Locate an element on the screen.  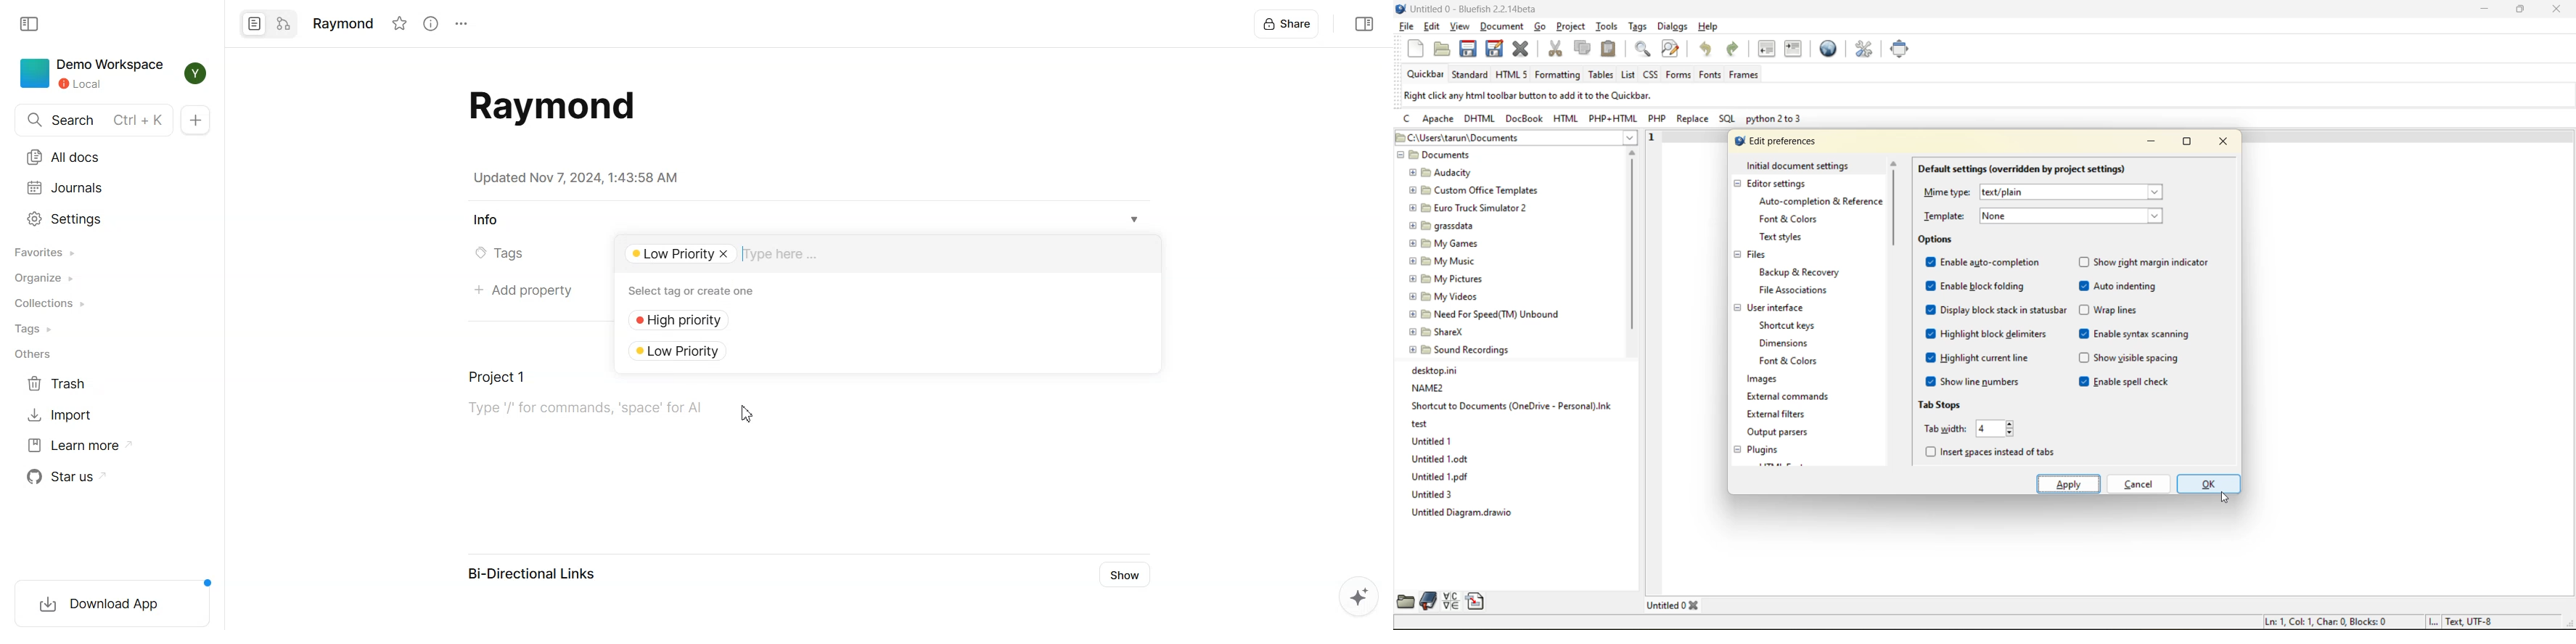
display  block stack in statusbar is located at coordinates (1998, 310).